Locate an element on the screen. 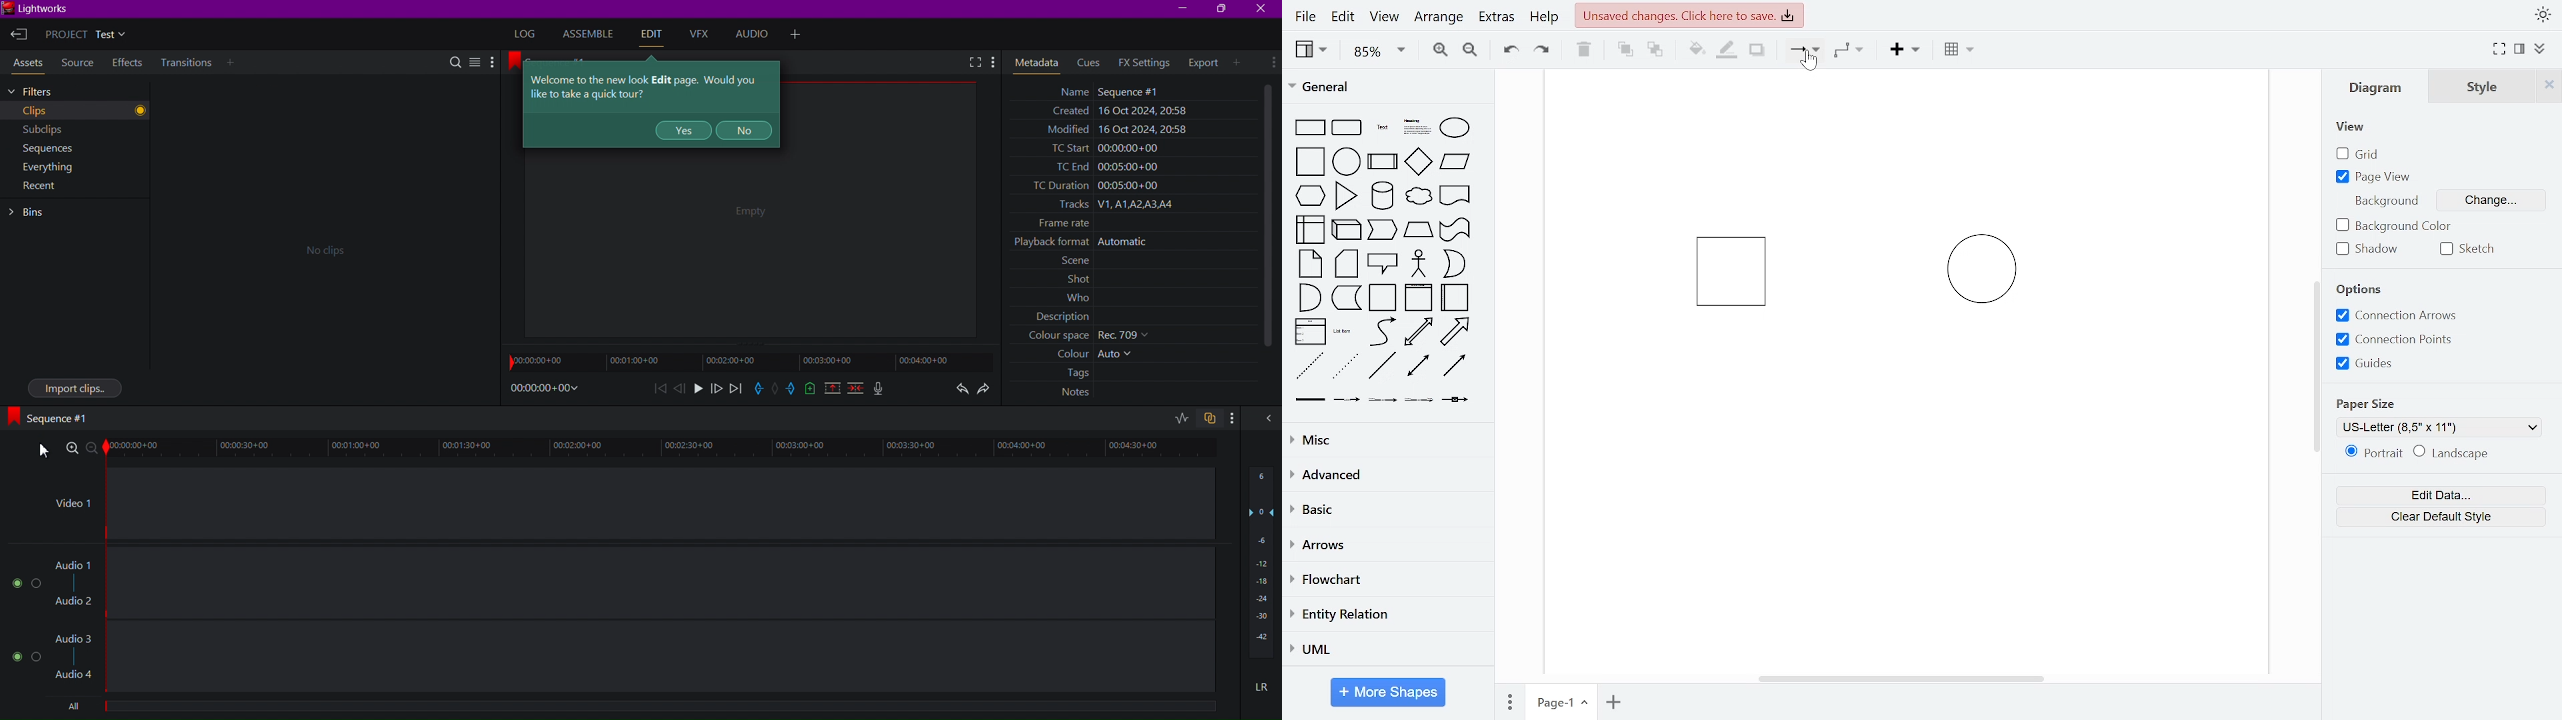 The height and width of the screenshot is (728, 2576). full screen is located at coordinates (2500, 50).